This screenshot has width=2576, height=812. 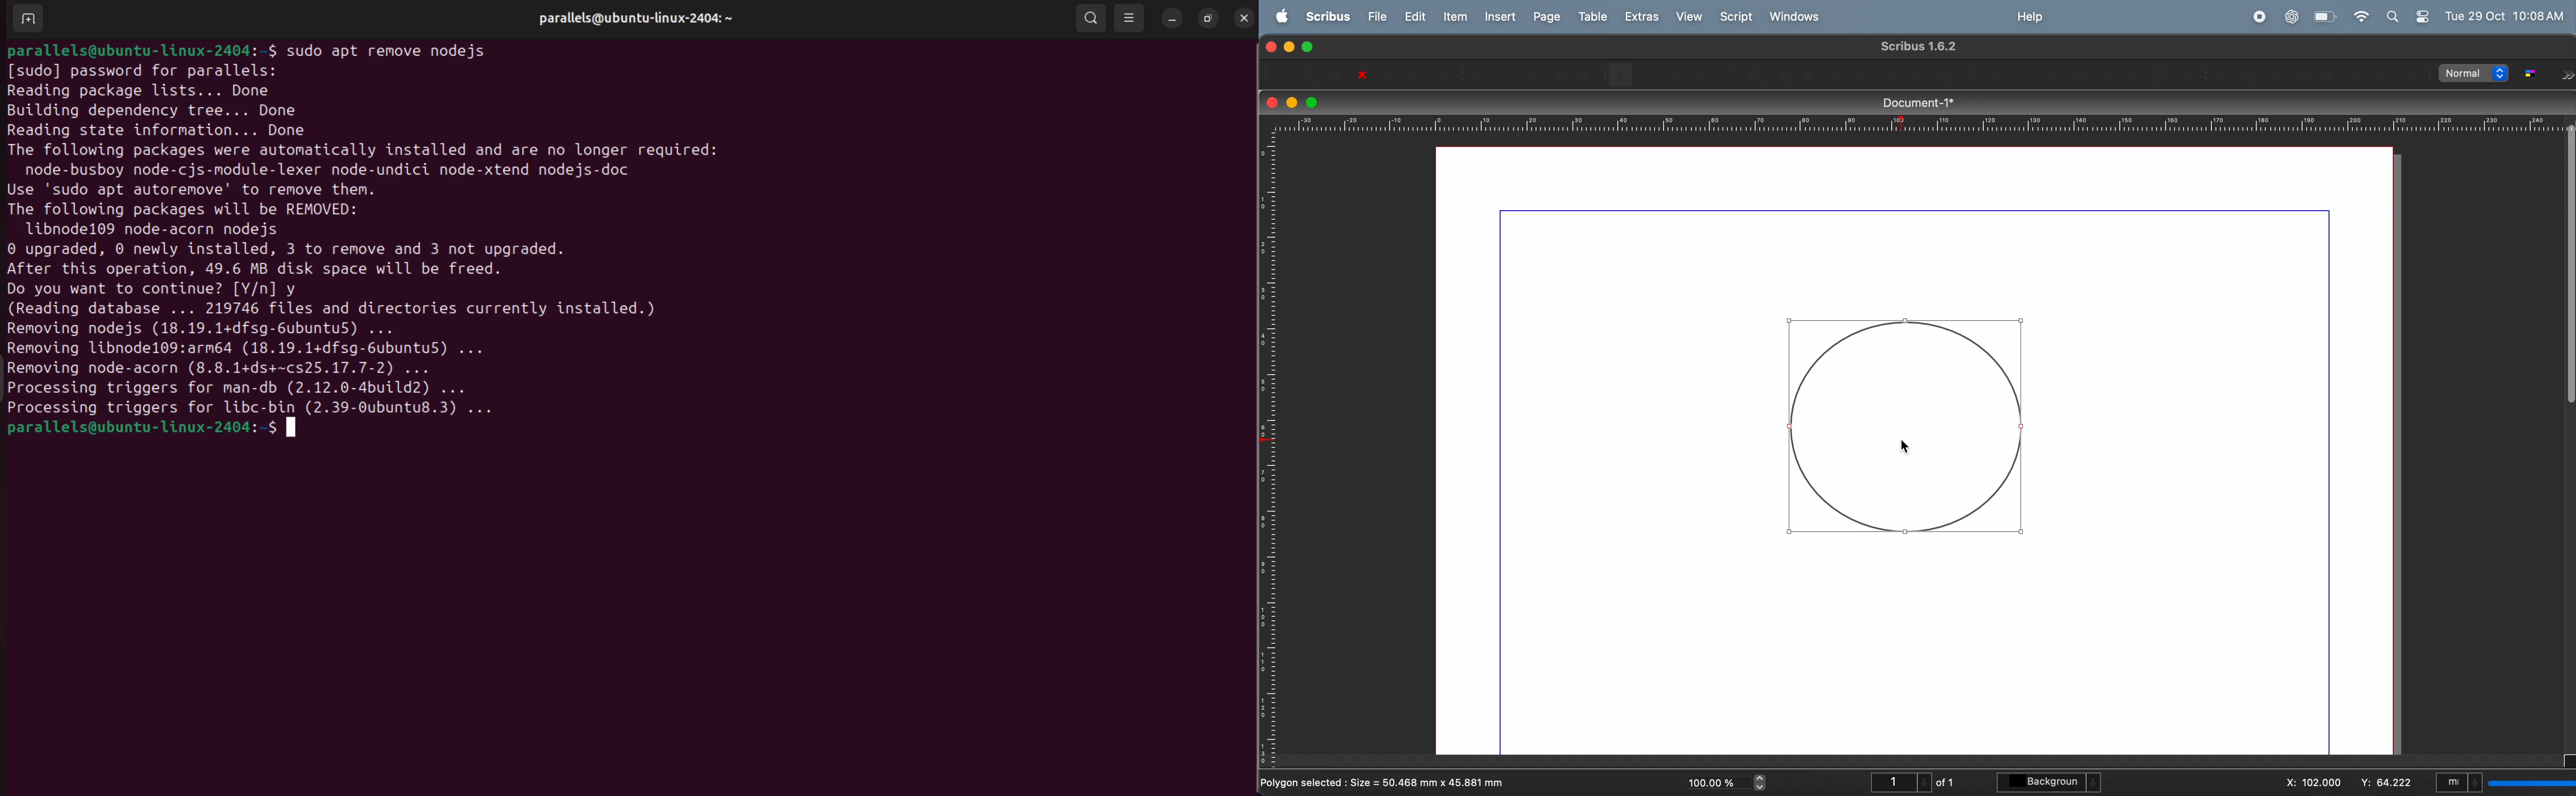 What do you see at coordinates (1906, 448) in the screenshot?
I see `Cursor` at bounding box center [1906, 448].